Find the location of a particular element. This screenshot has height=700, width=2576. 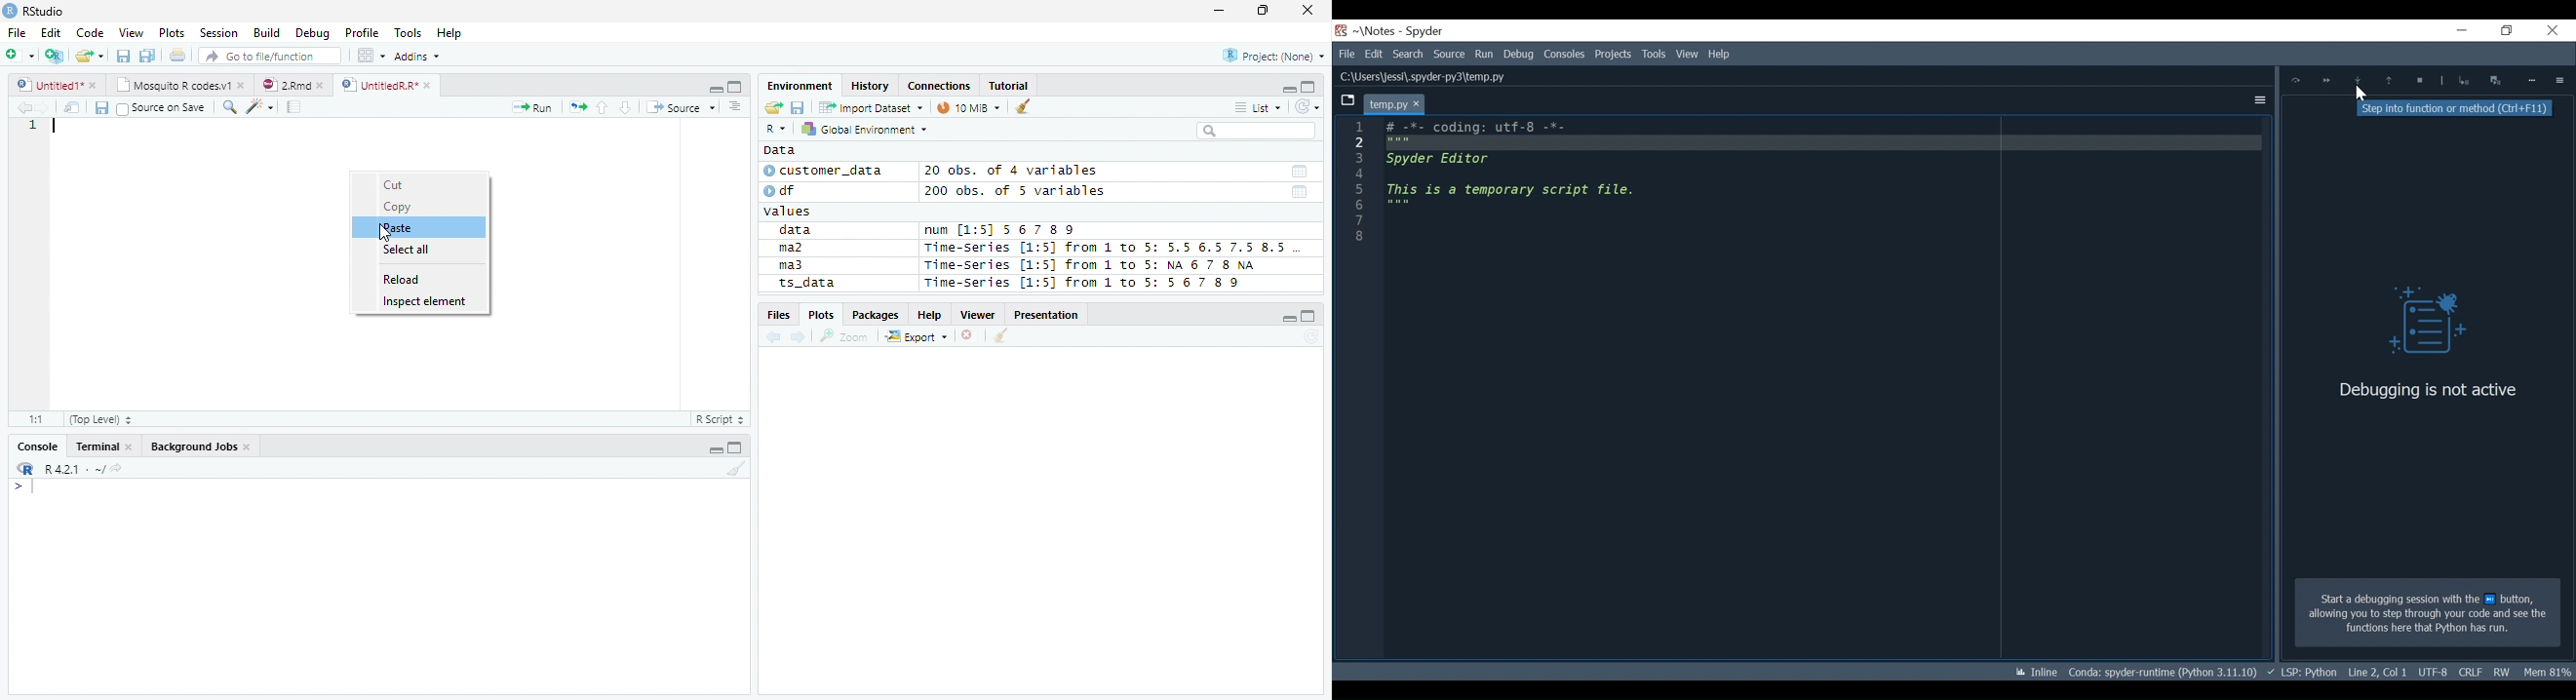

Open folder is located at coordinates (771, 108).